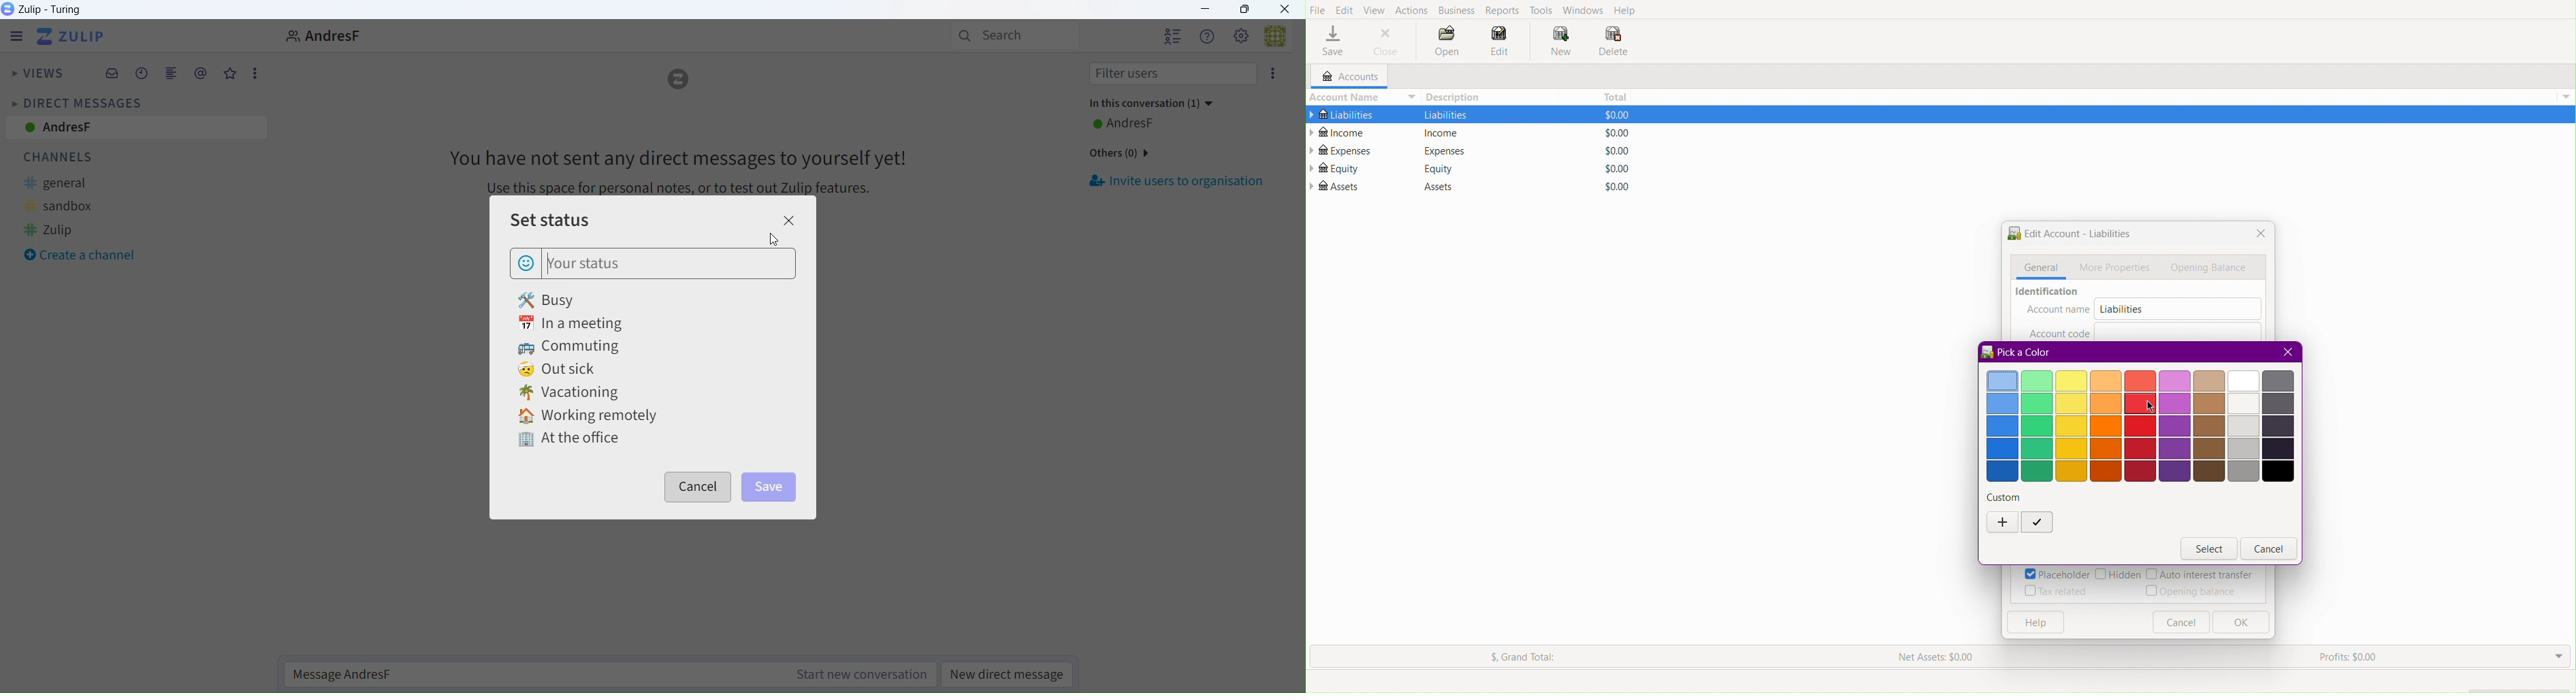  Describe the element at coordinates (559, 370) in the screenshot. I see `Out sick` at that location.